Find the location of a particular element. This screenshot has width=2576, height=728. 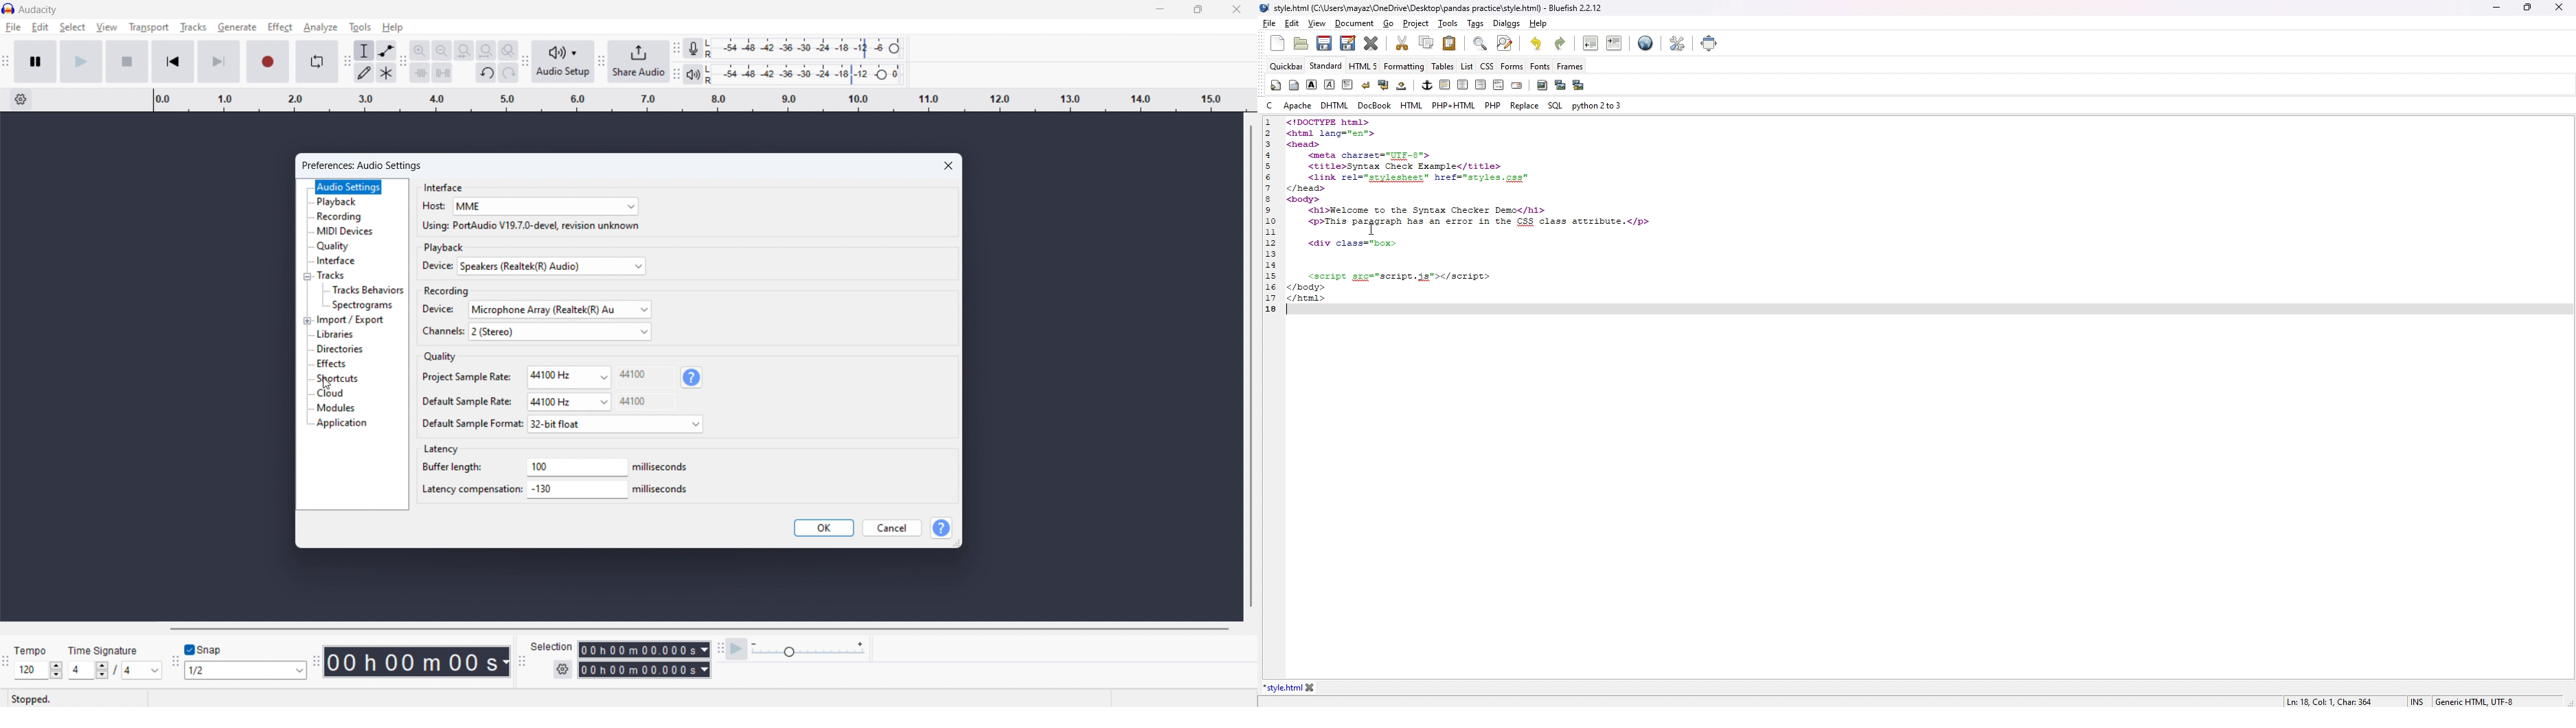

recording is located at coordinates (447, 291).